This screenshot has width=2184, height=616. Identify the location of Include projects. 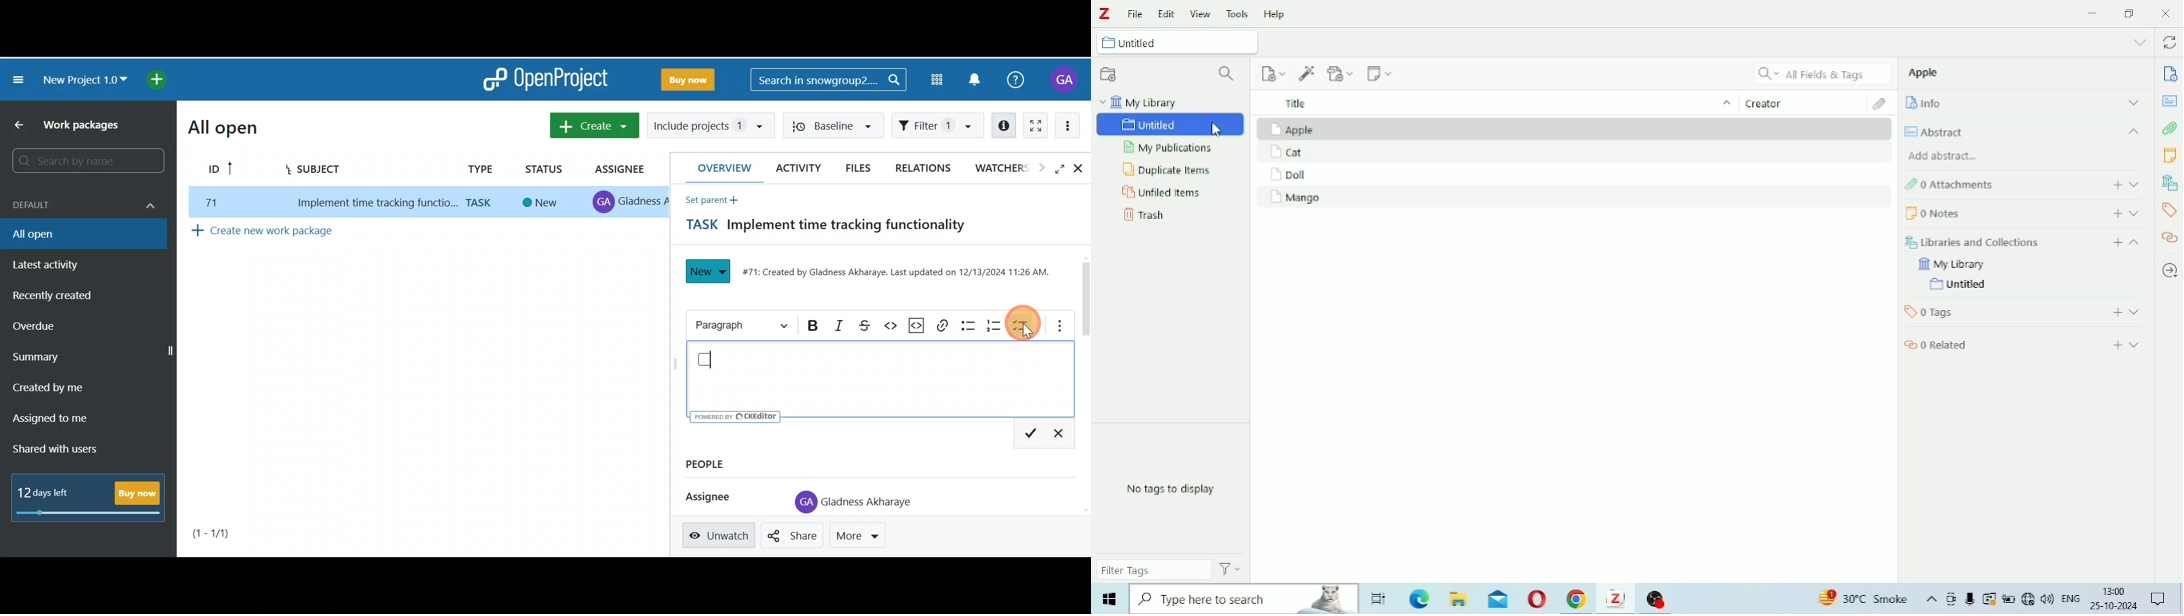
(710, 125).